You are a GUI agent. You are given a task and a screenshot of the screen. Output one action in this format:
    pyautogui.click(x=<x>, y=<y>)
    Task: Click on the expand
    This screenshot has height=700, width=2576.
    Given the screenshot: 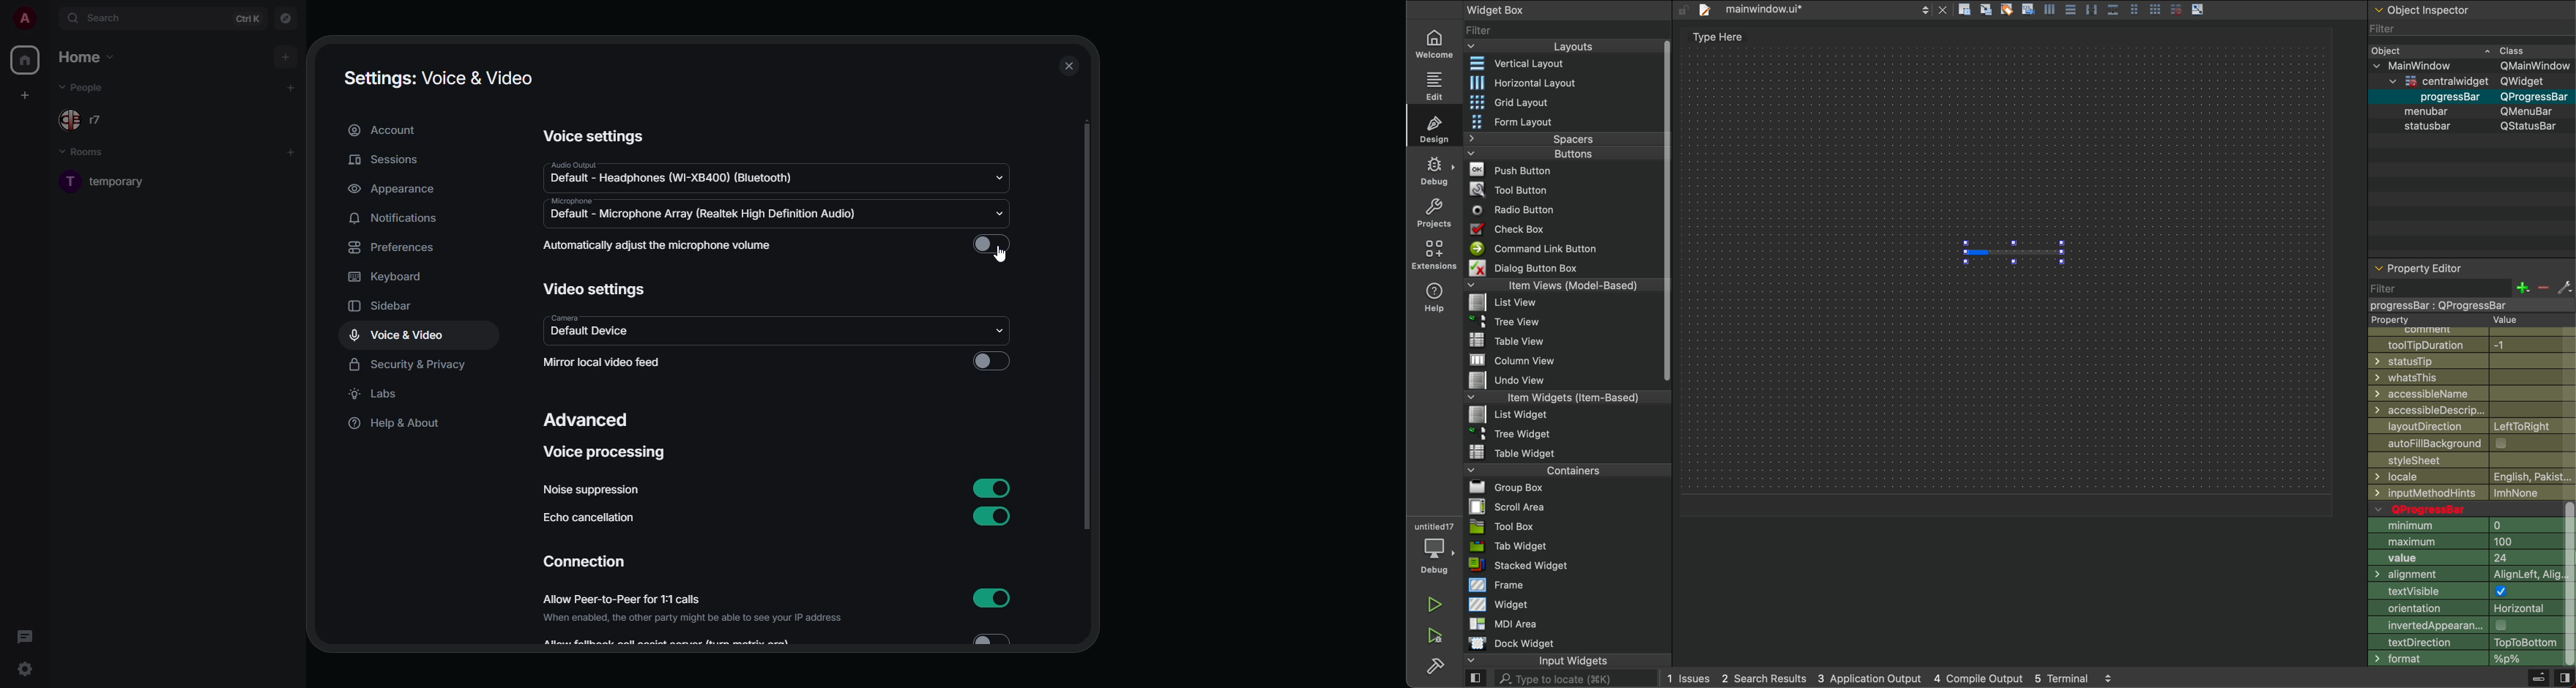 What is the action you would take?
    pyautogui.click(x=50, y=18)
    